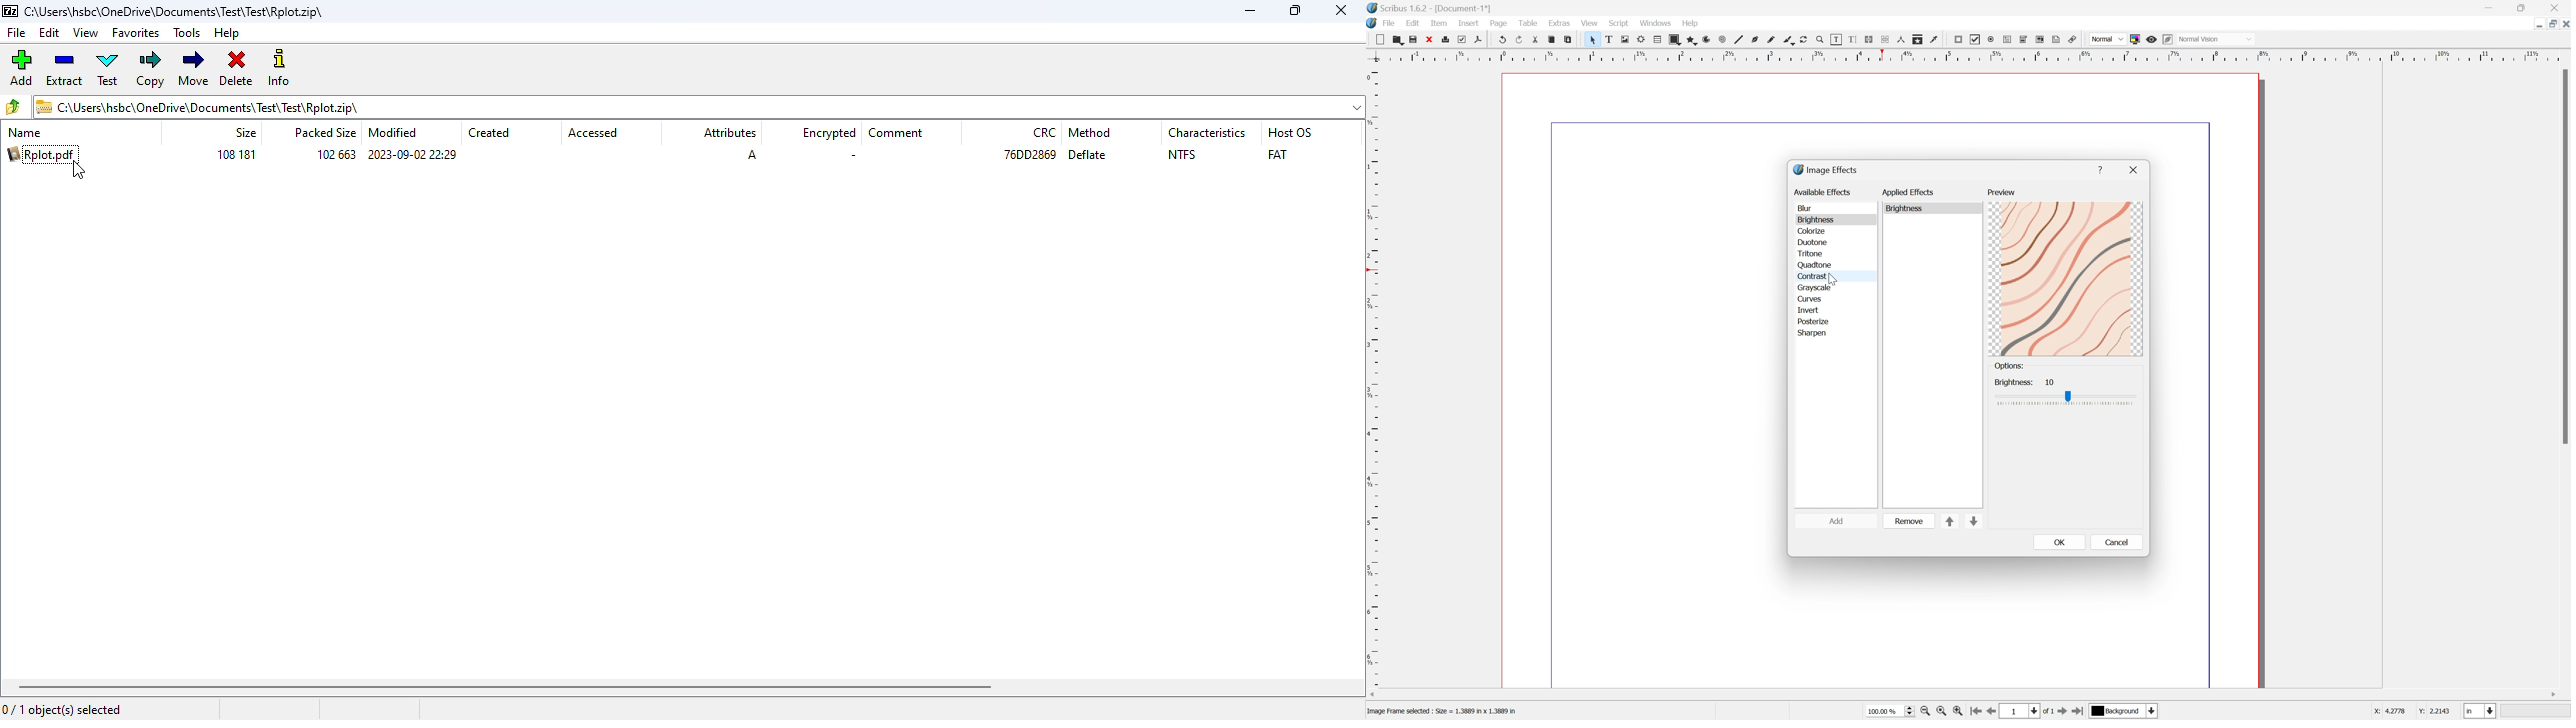 The height and width of the screenshot is (728, 2576). I want to click on Previous Page, so click(1994, 712).